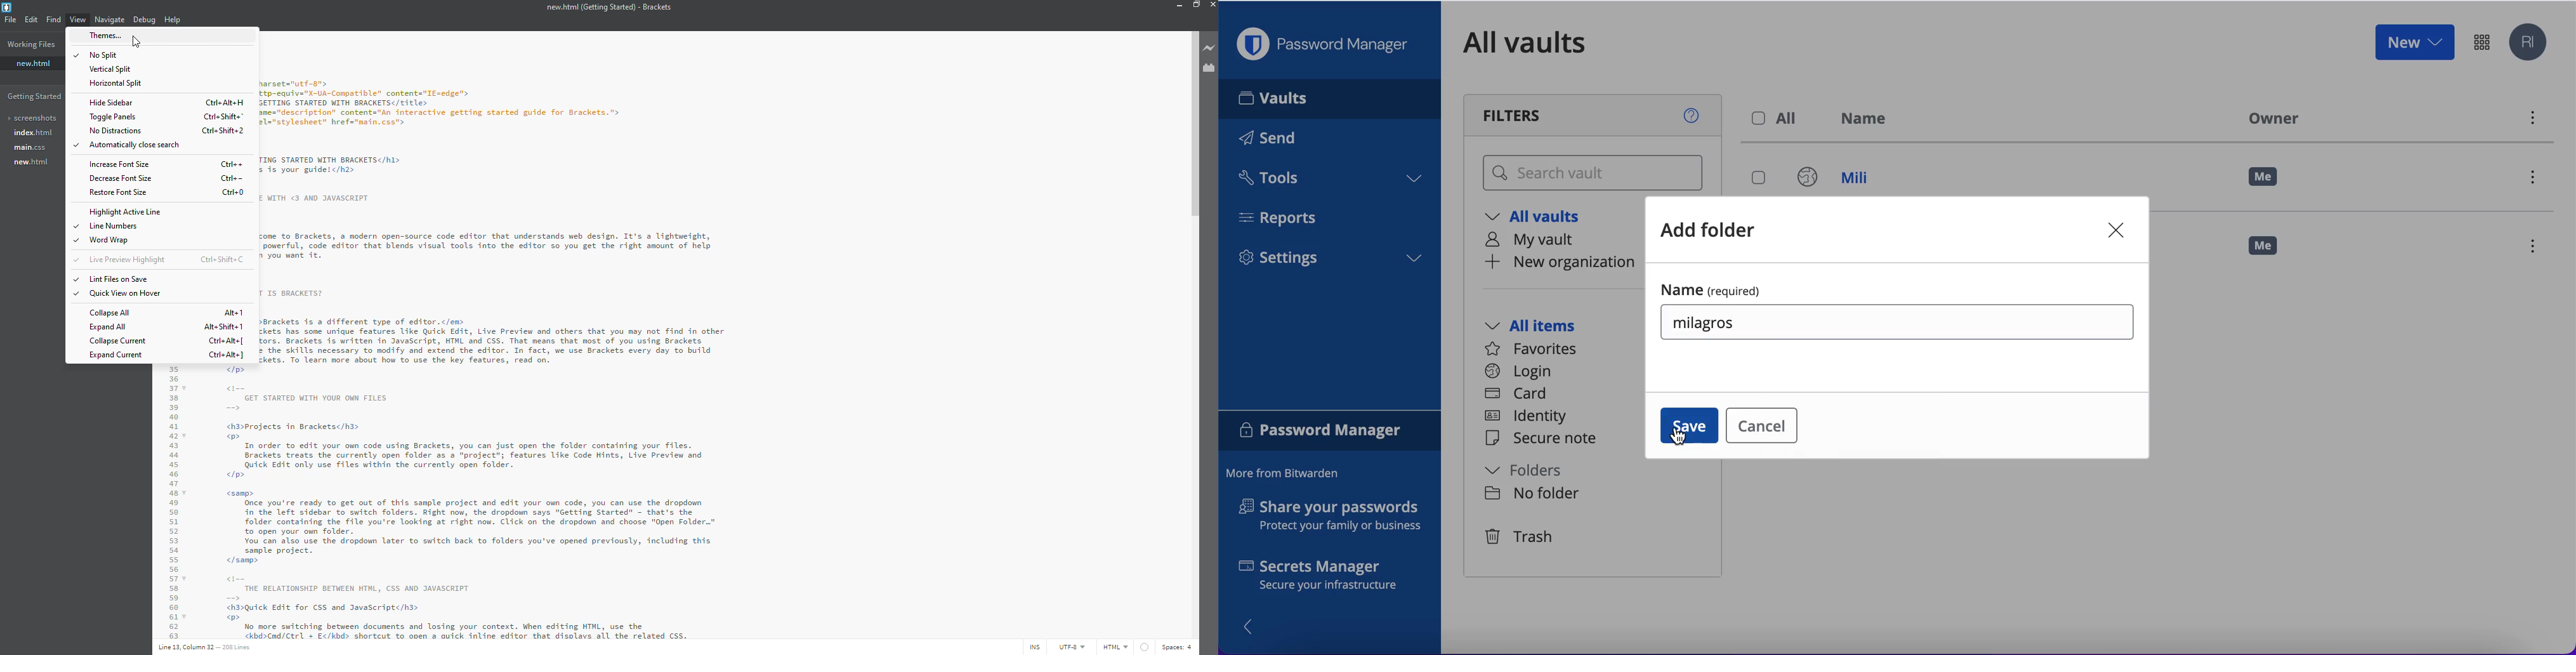 The image size is (2576, 672). I want to click on word wrap, so click(110, 240).